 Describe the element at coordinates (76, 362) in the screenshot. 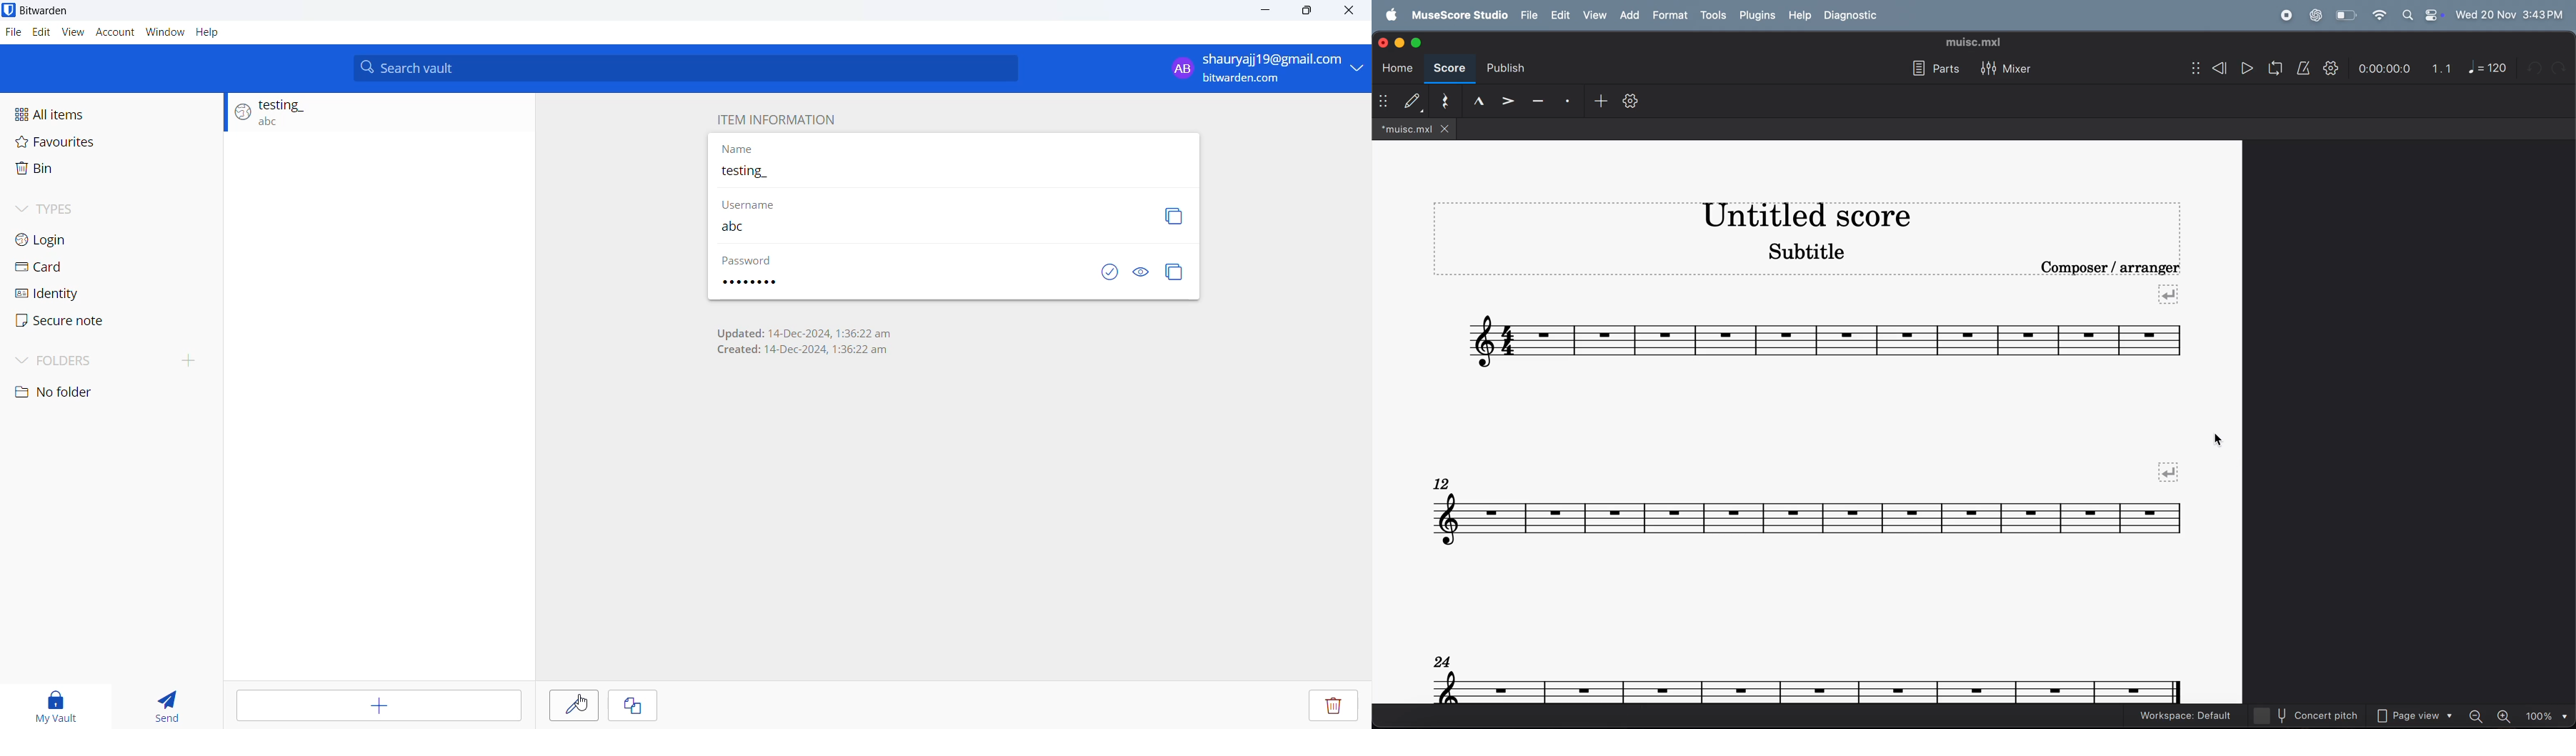

I see `Folders` at that location.